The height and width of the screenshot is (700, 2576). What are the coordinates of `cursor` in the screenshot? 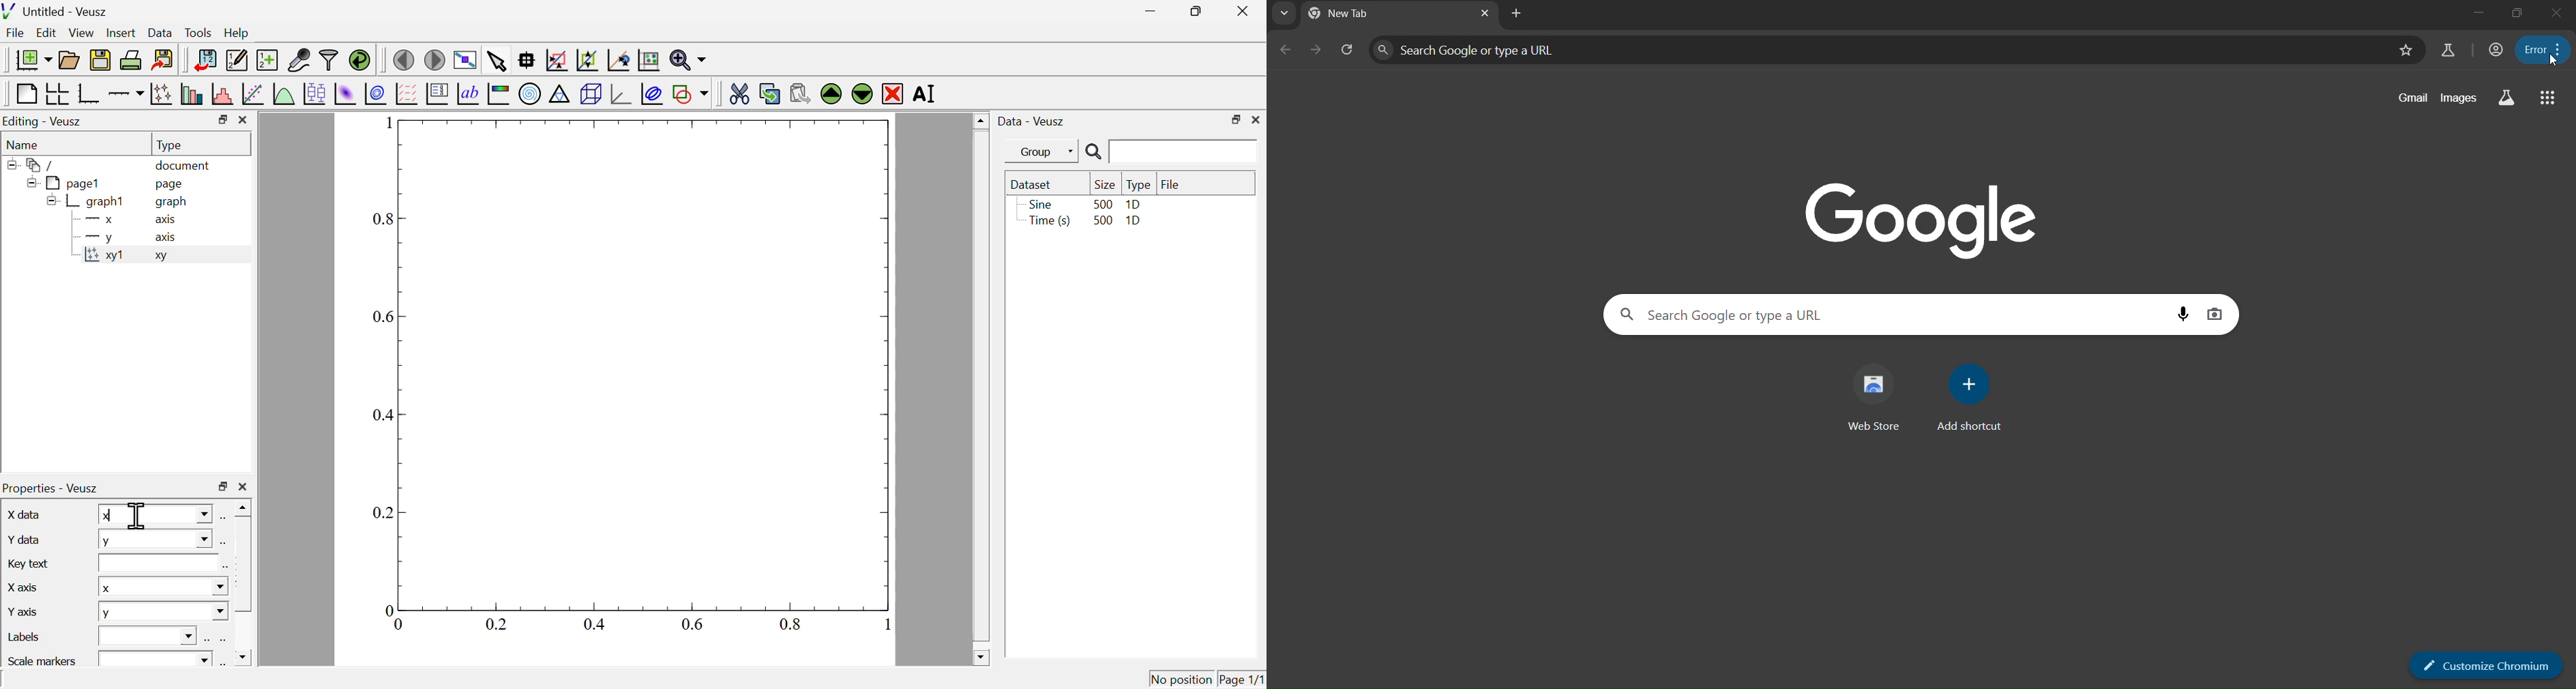 It's located at (163, 44).